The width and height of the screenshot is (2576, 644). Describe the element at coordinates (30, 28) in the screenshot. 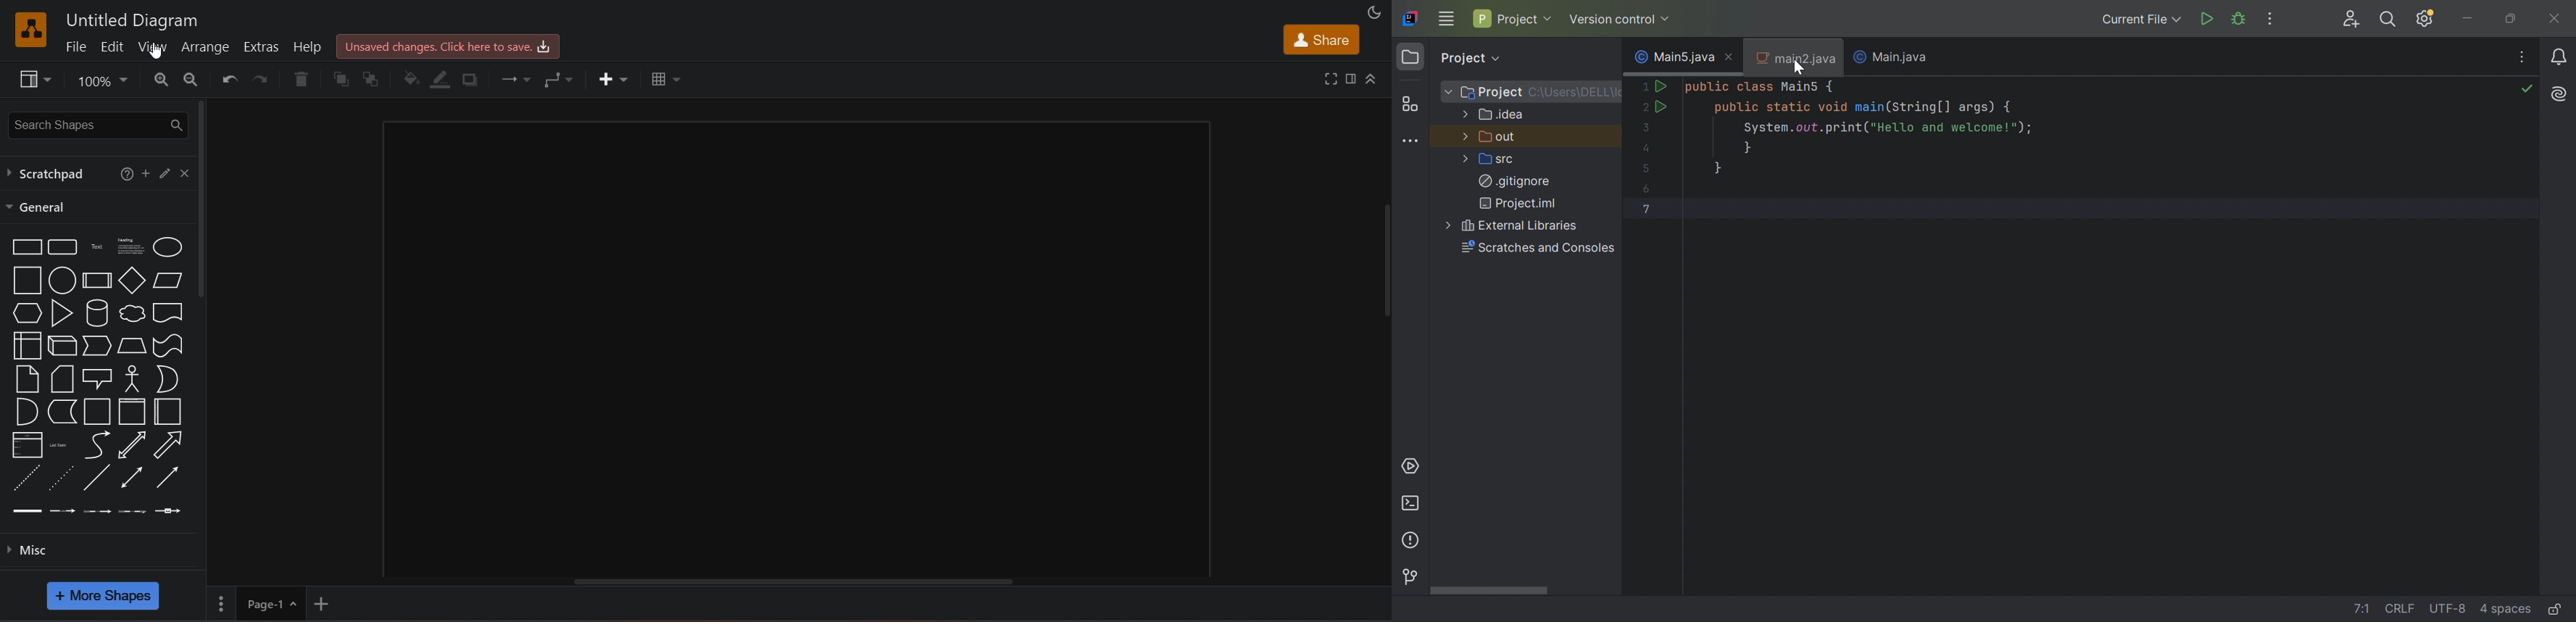

I see `logo` at that location.